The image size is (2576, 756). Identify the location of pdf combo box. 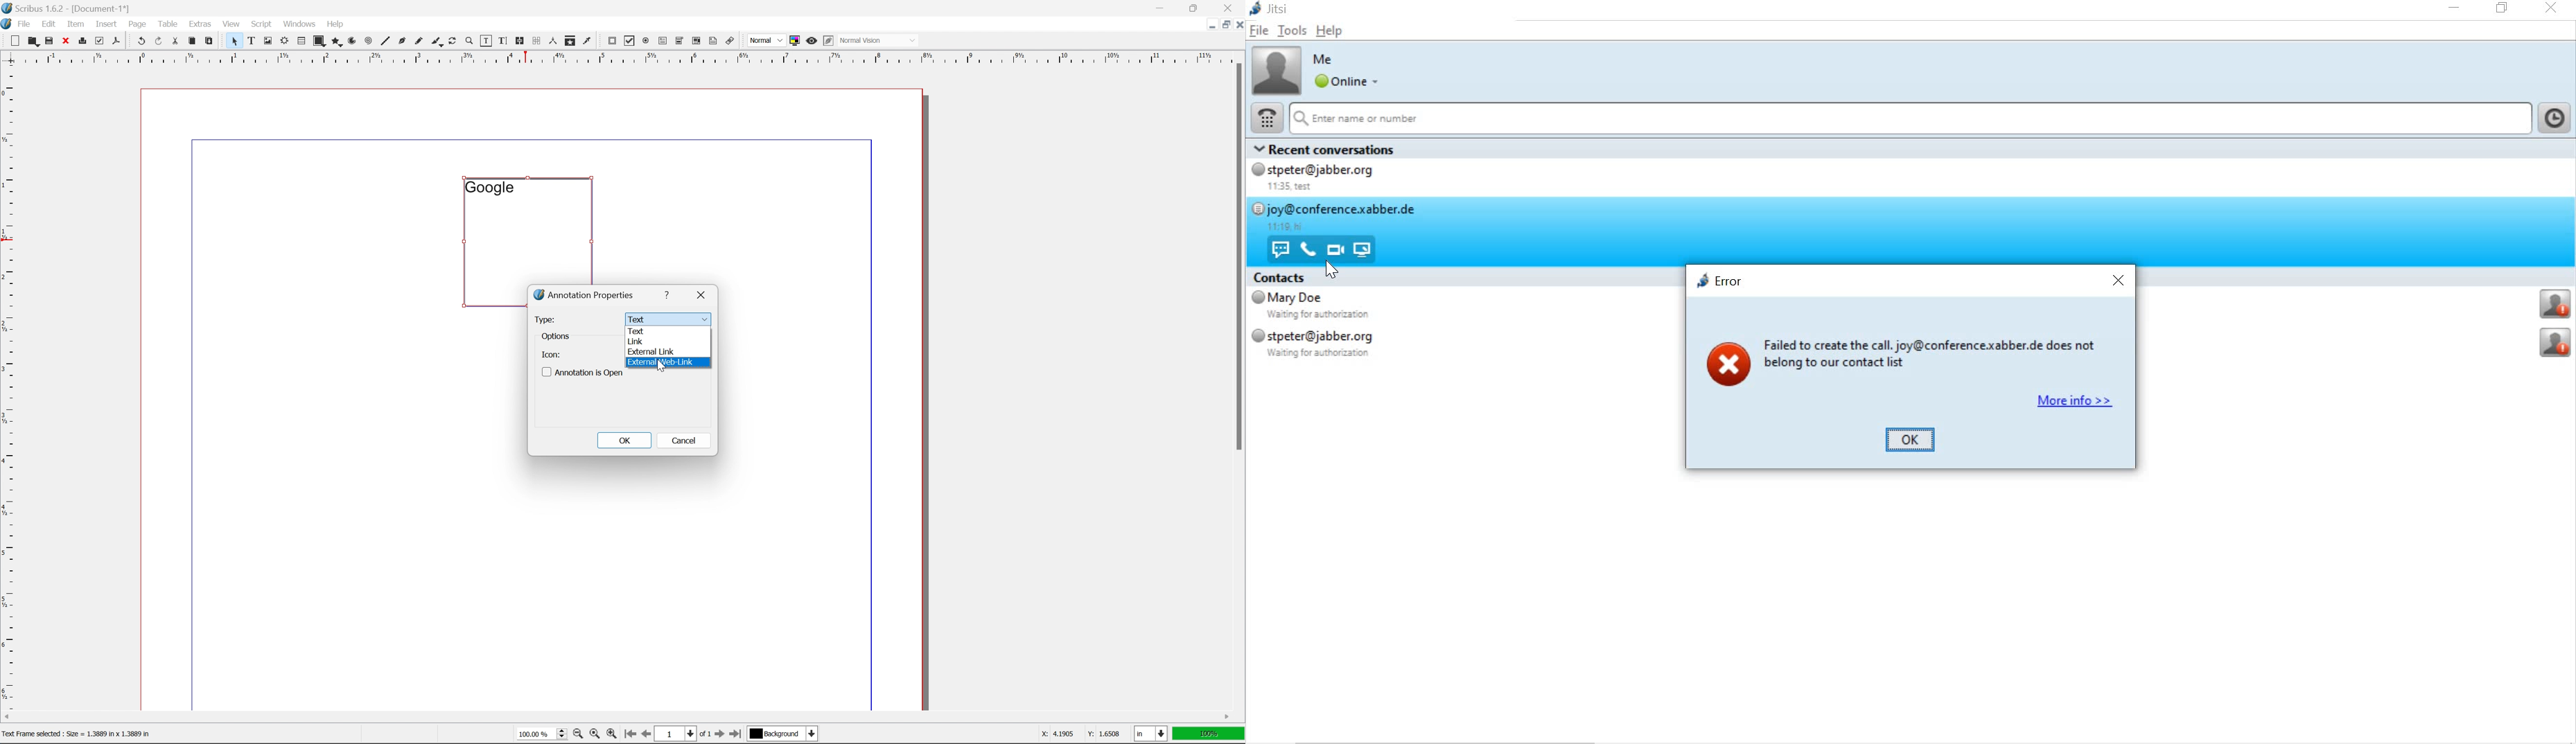
(678, 42).